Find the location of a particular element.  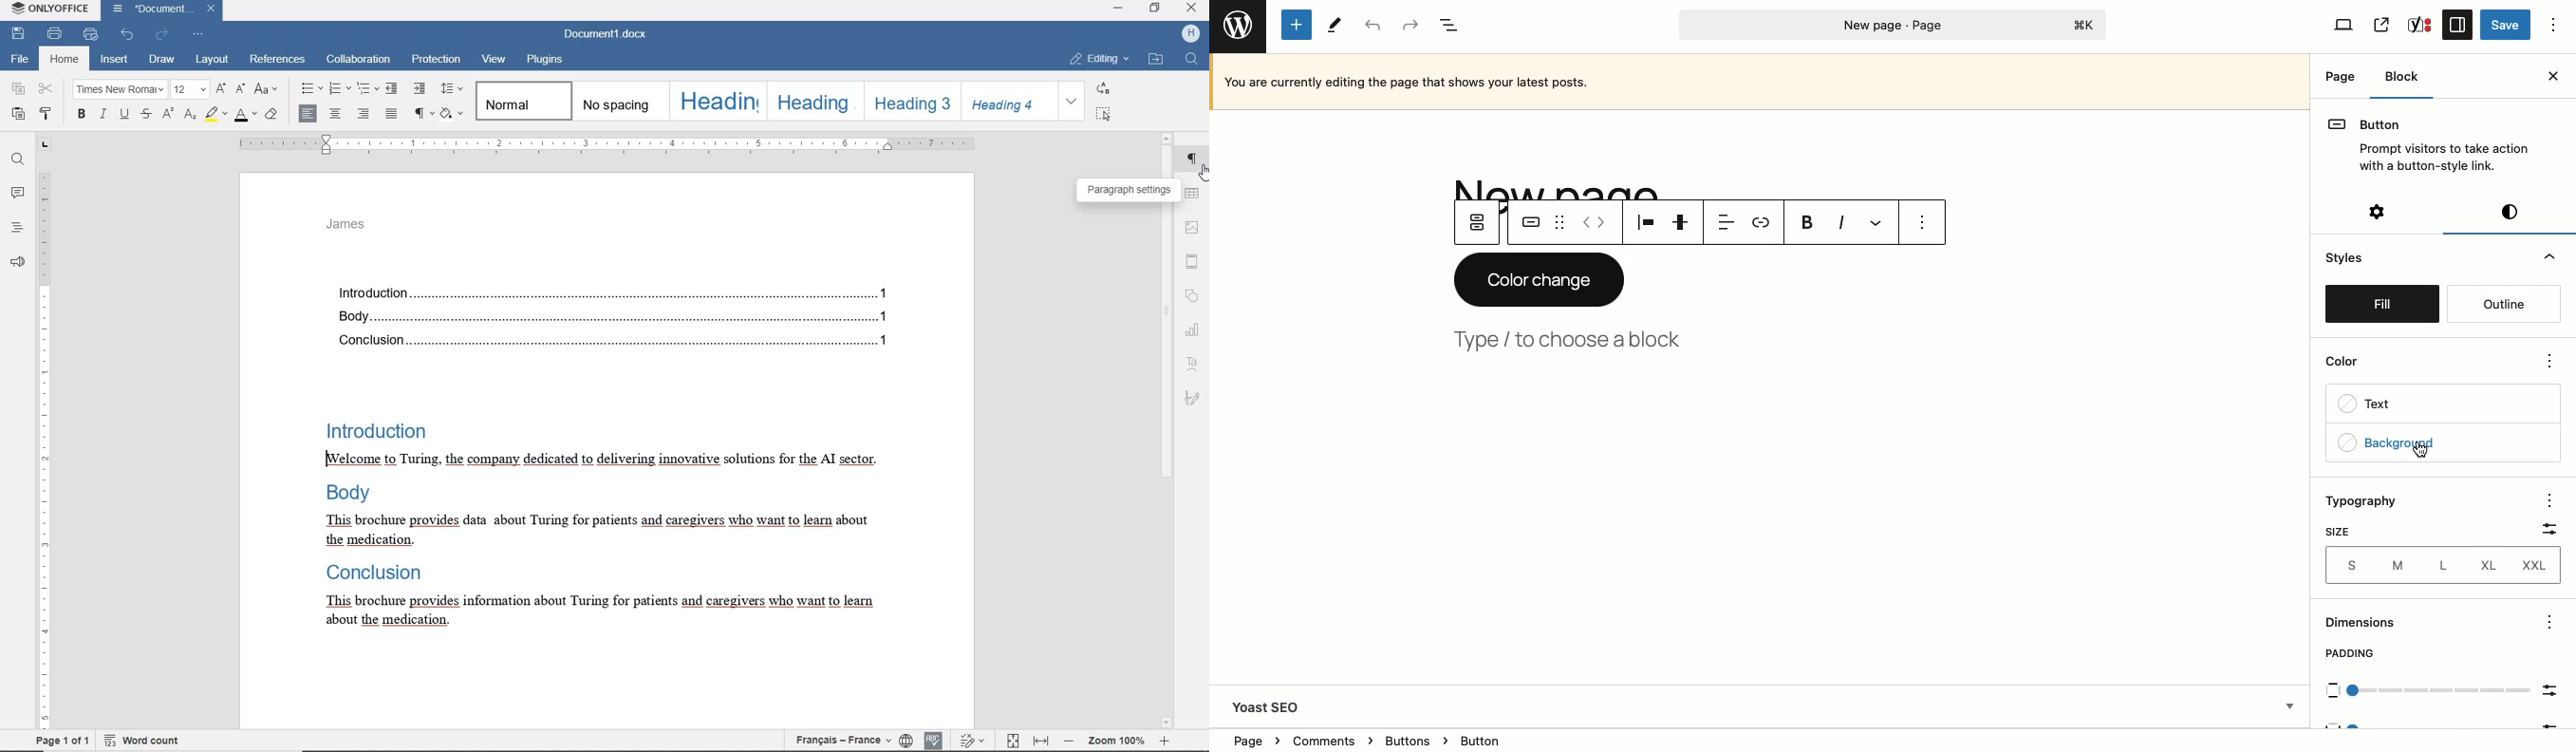

copy style is located at coordinates (45, 114).